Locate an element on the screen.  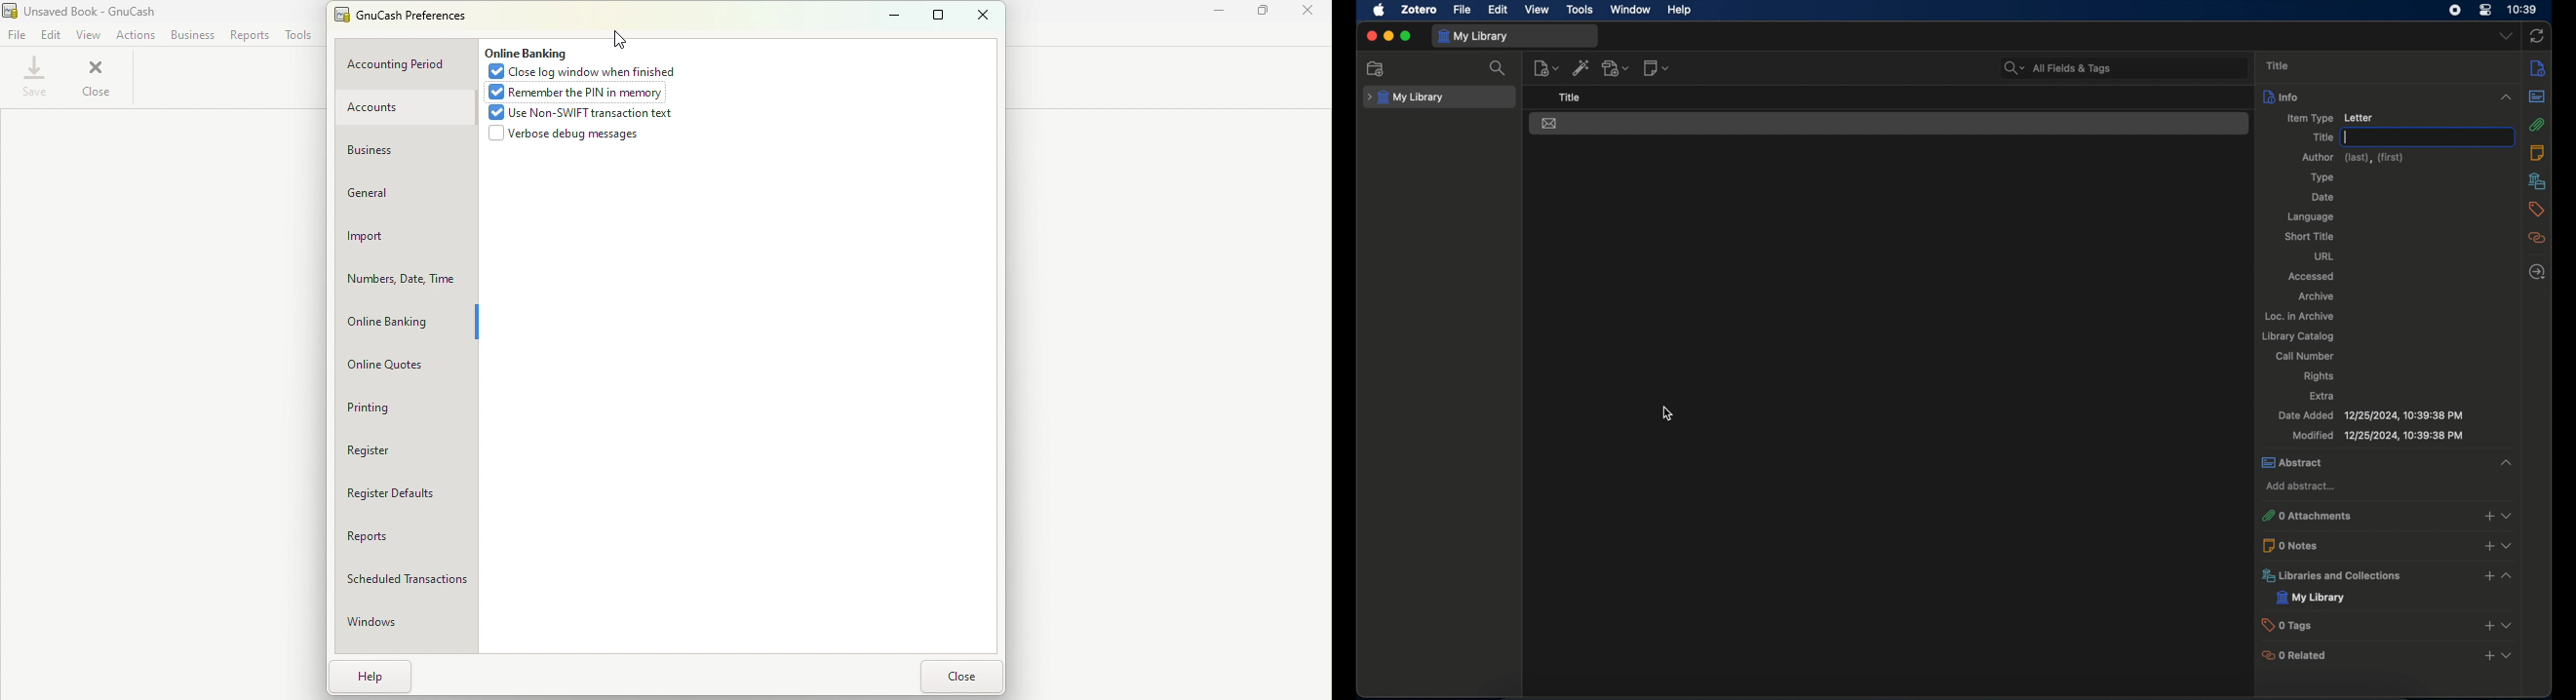
Register is located at coordinates (393, 451).